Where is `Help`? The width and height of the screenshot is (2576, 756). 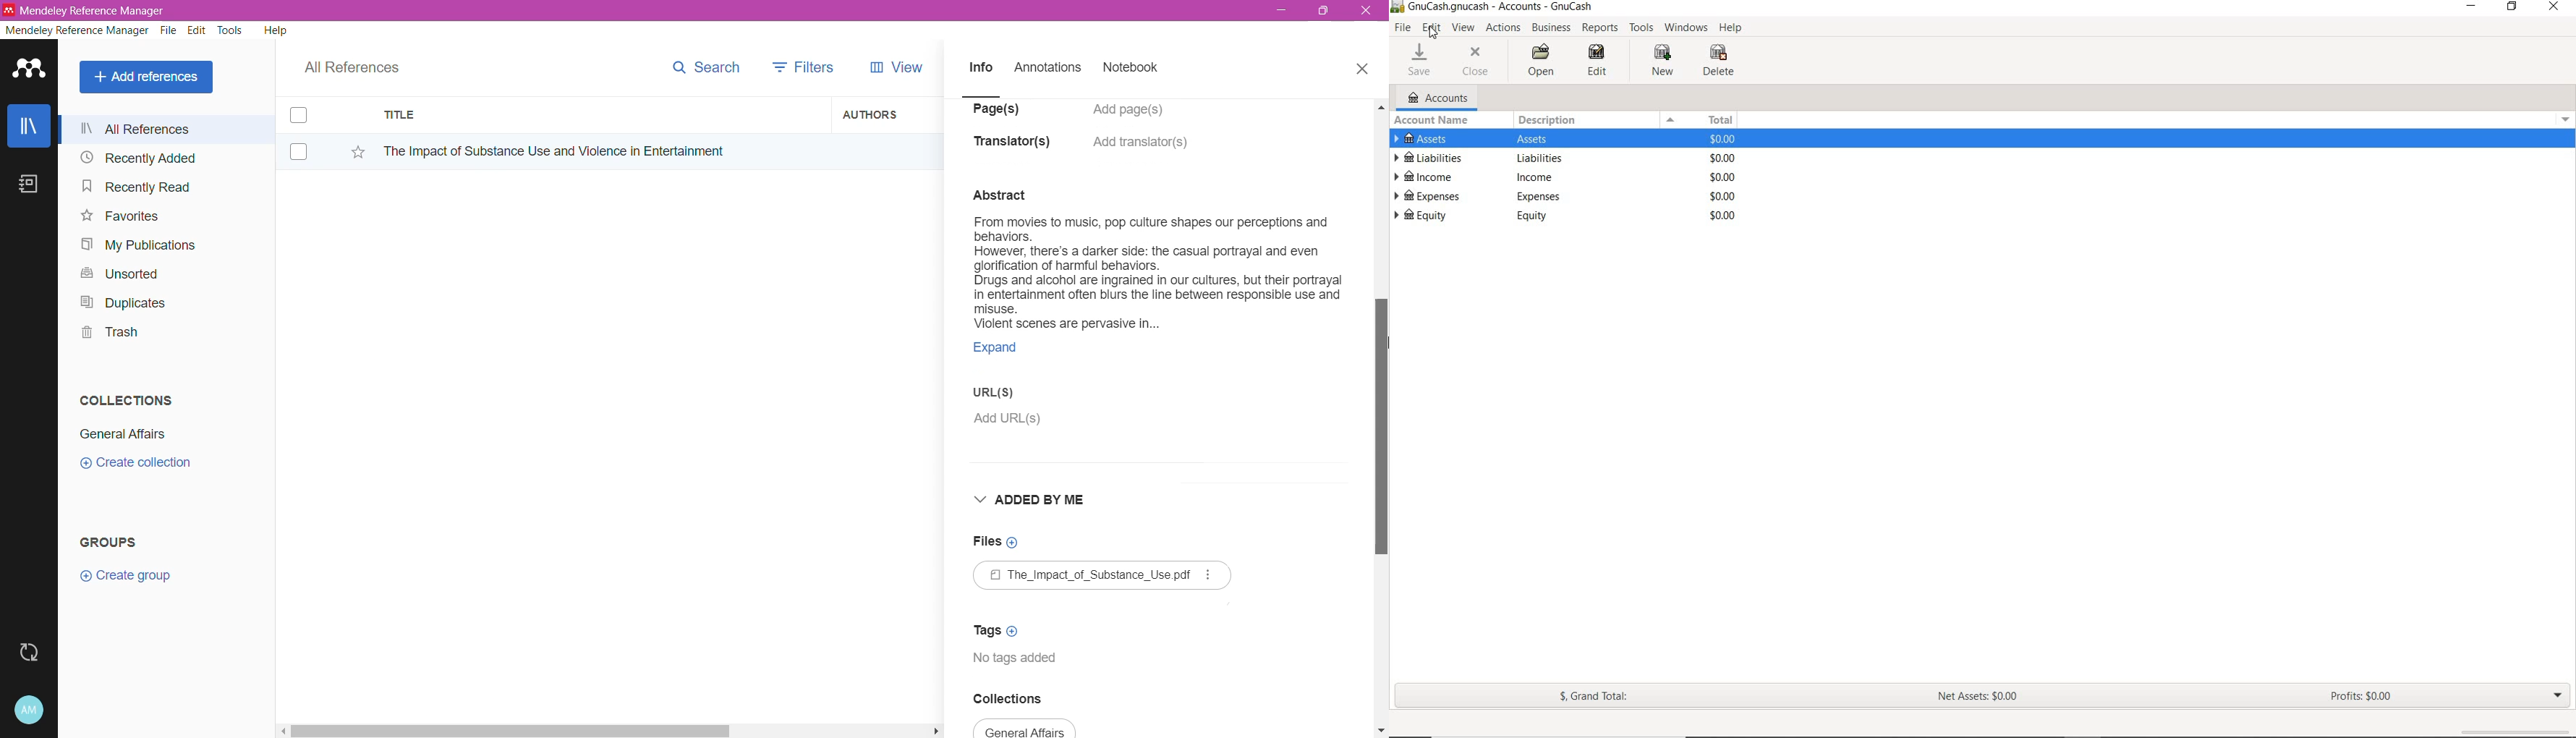
Help is located at coordinates (274, 30).